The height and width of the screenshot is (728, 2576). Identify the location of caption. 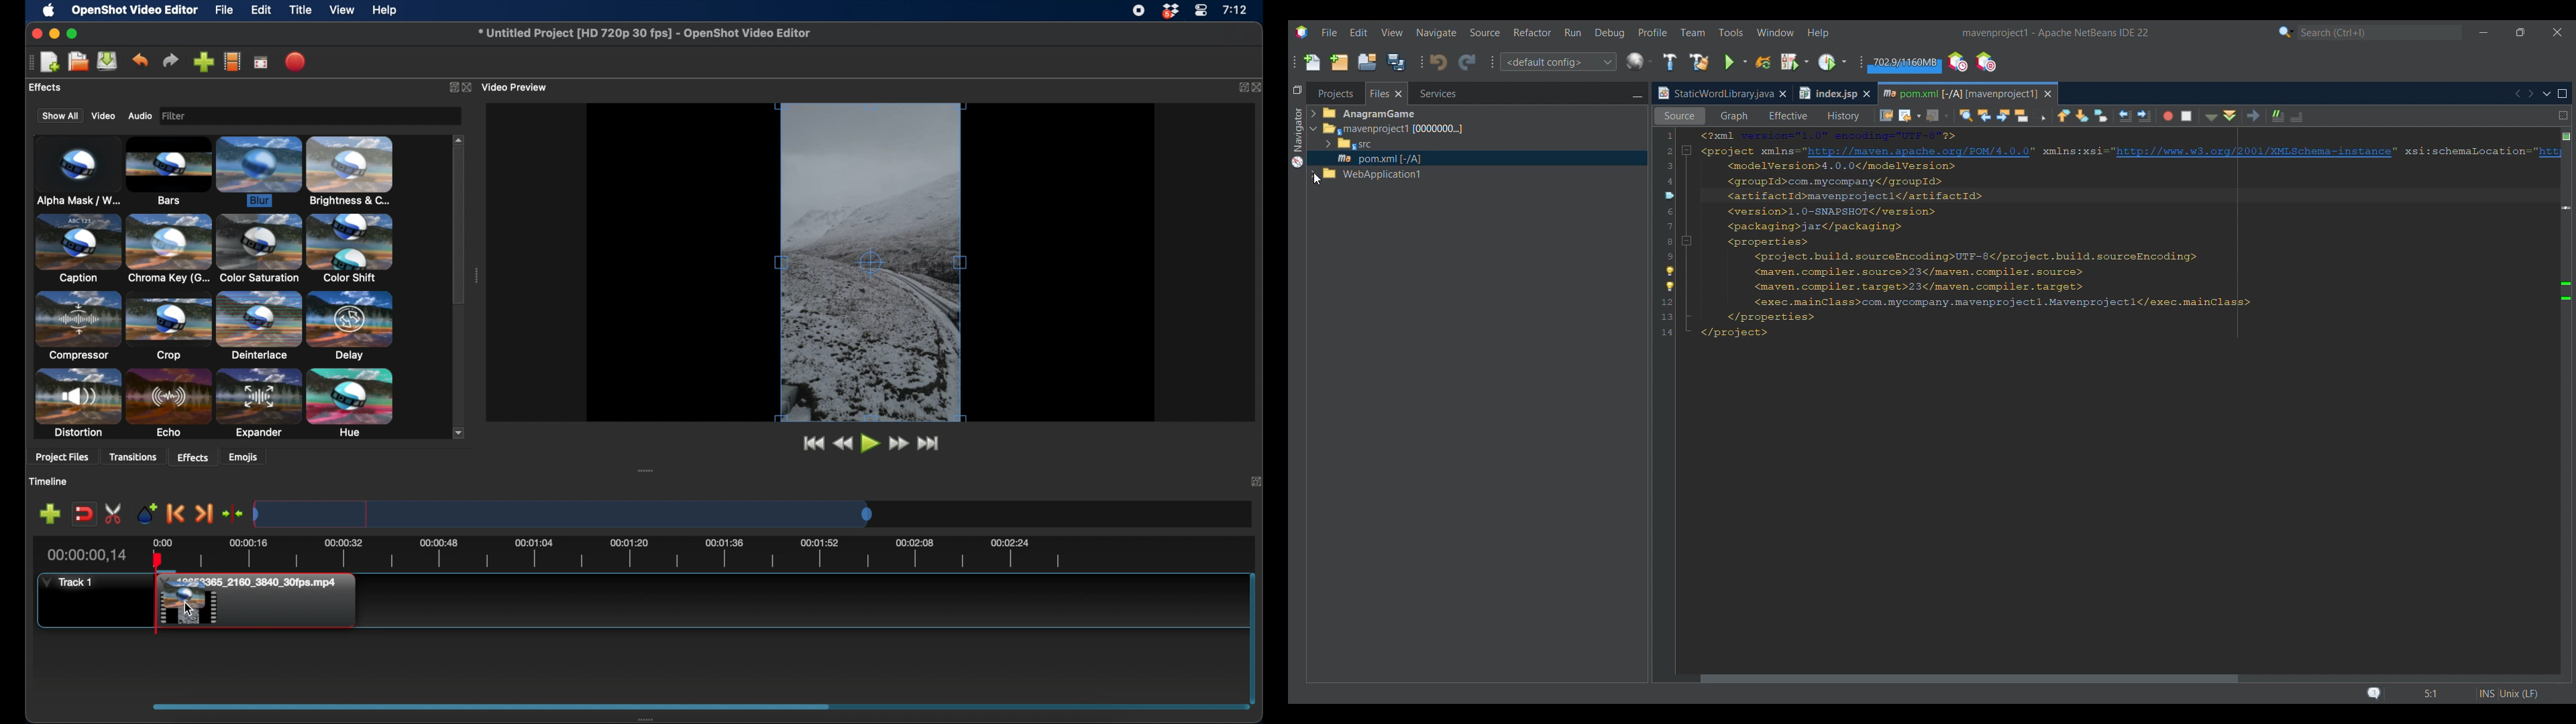
(77, 248).